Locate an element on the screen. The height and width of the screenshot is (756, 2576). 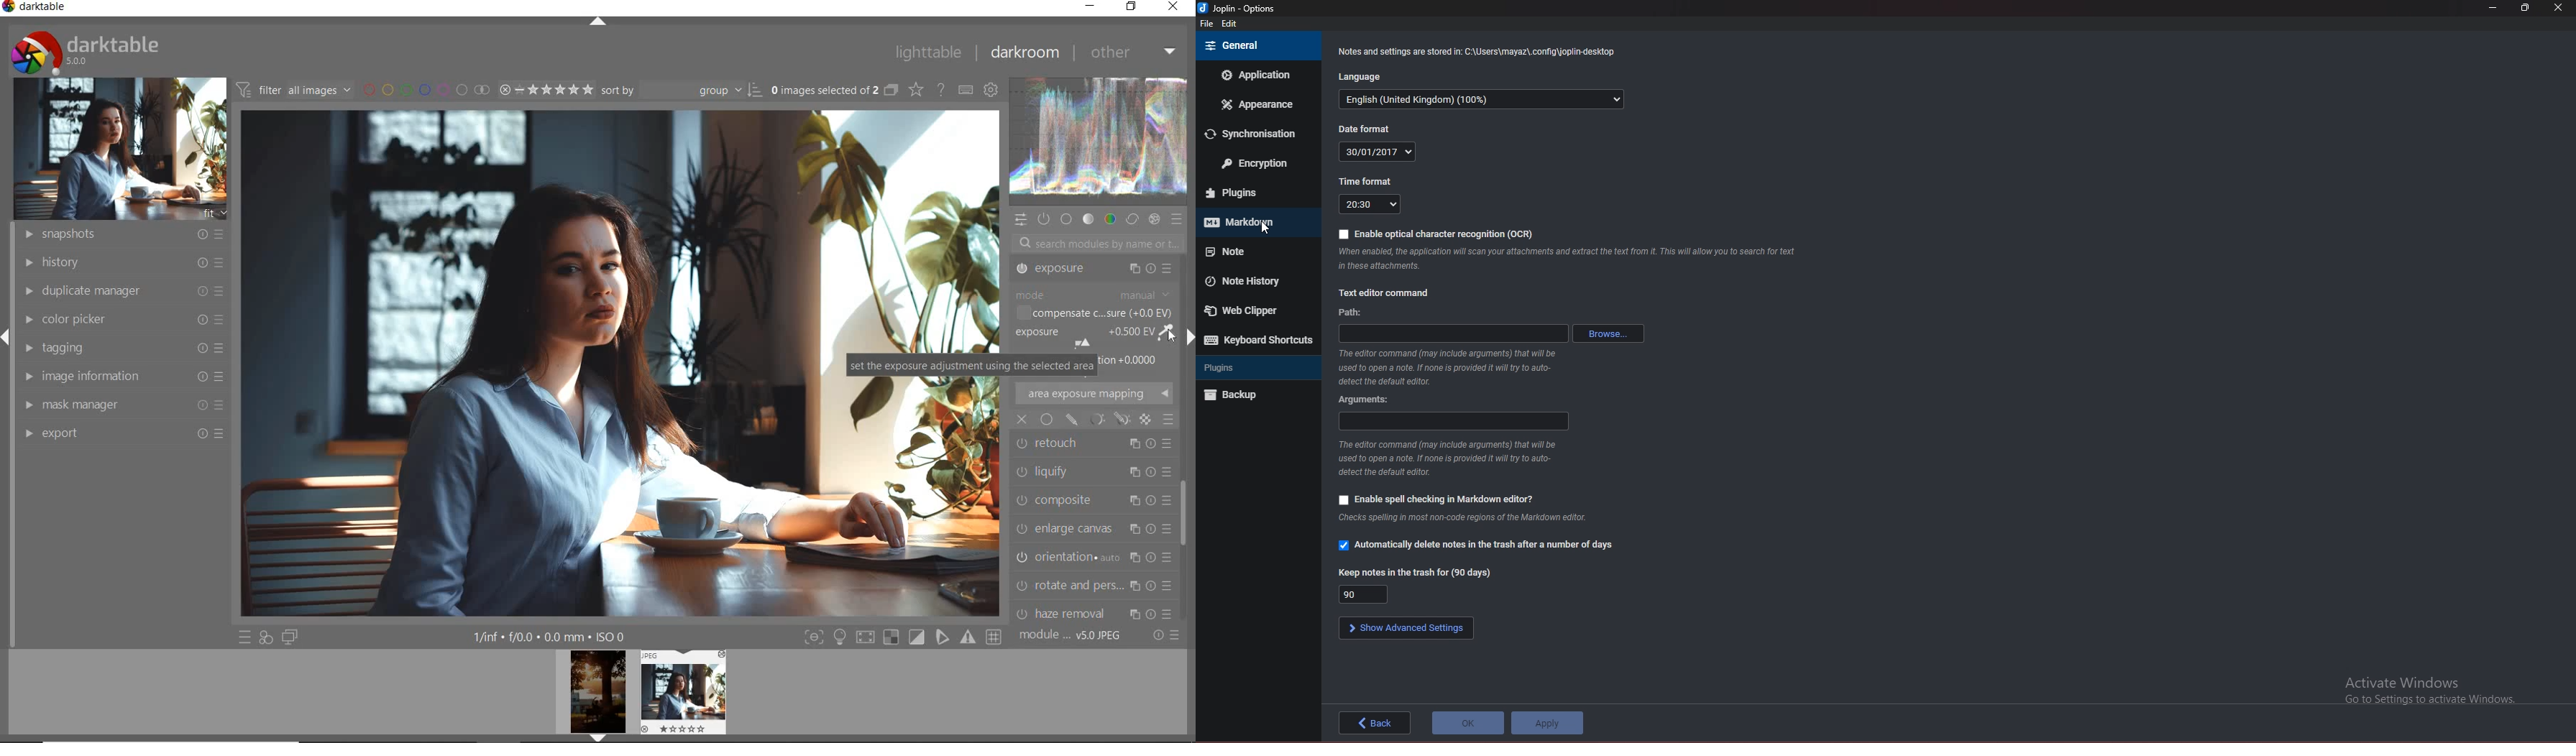
path is located at coordinates (1354, 311).